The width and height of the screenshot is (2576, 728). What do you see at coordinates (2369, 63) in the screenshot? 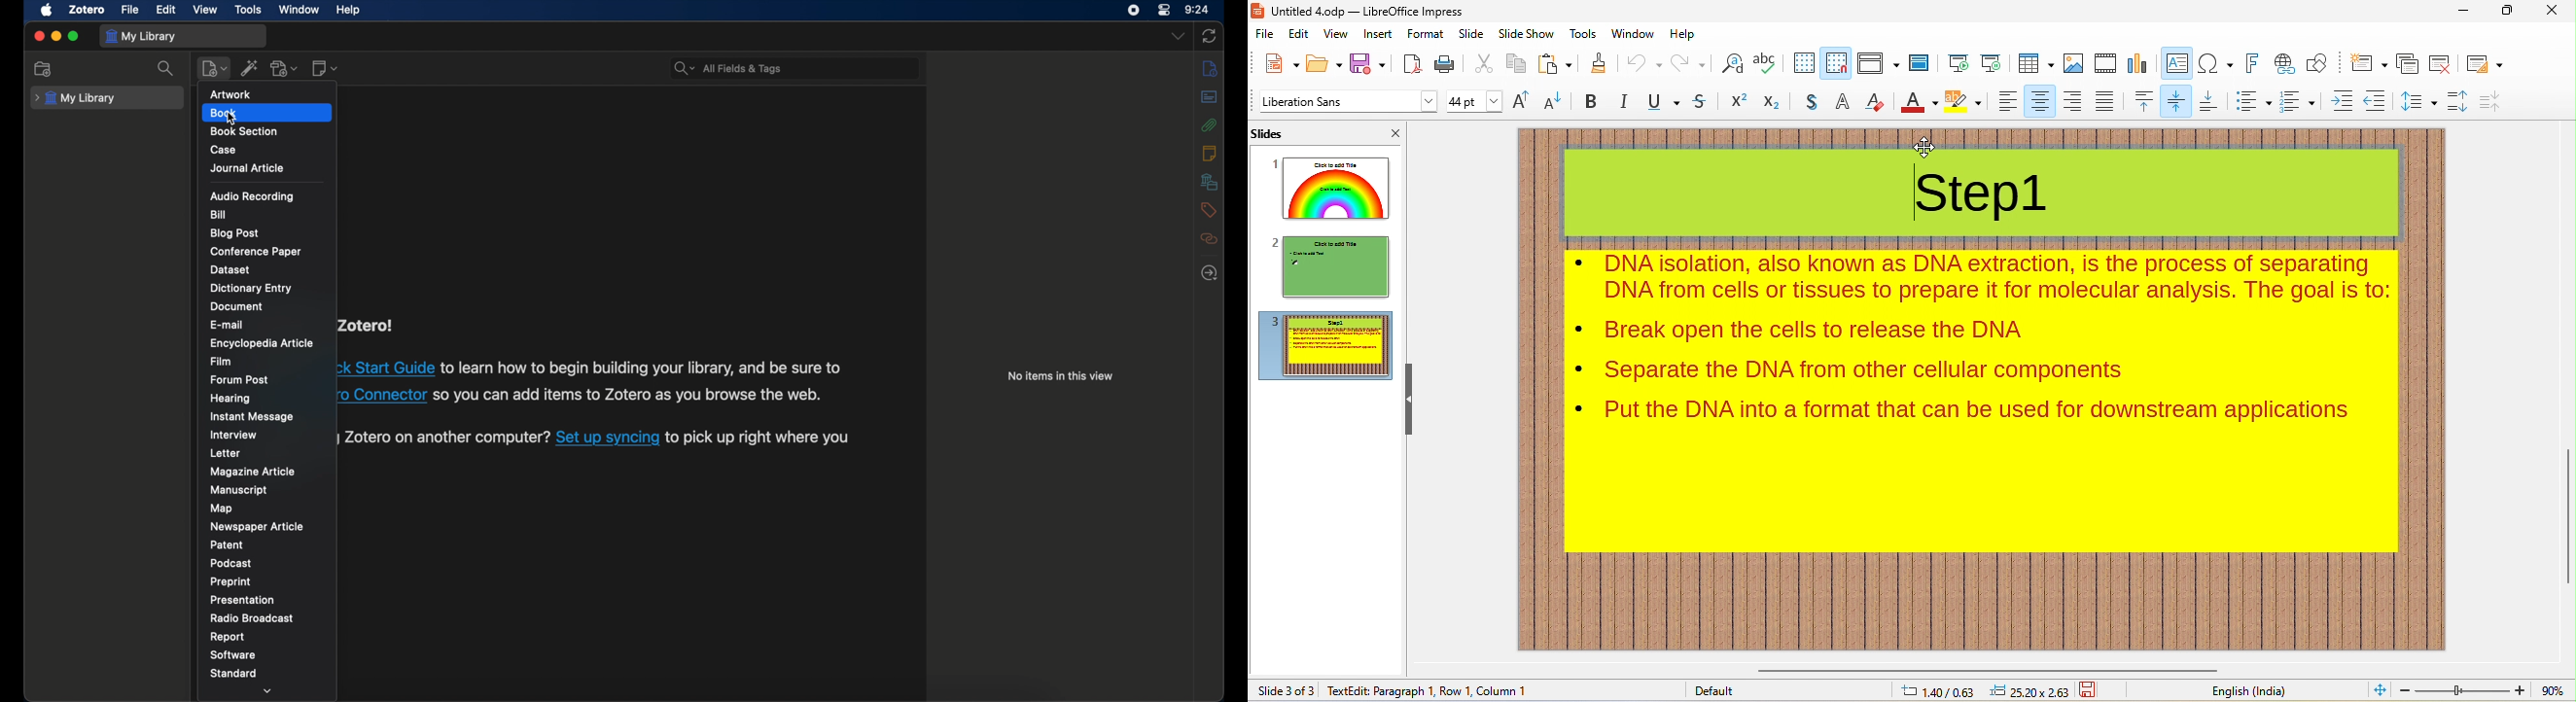
I see `new slide` at bounding box center [2369, 63].